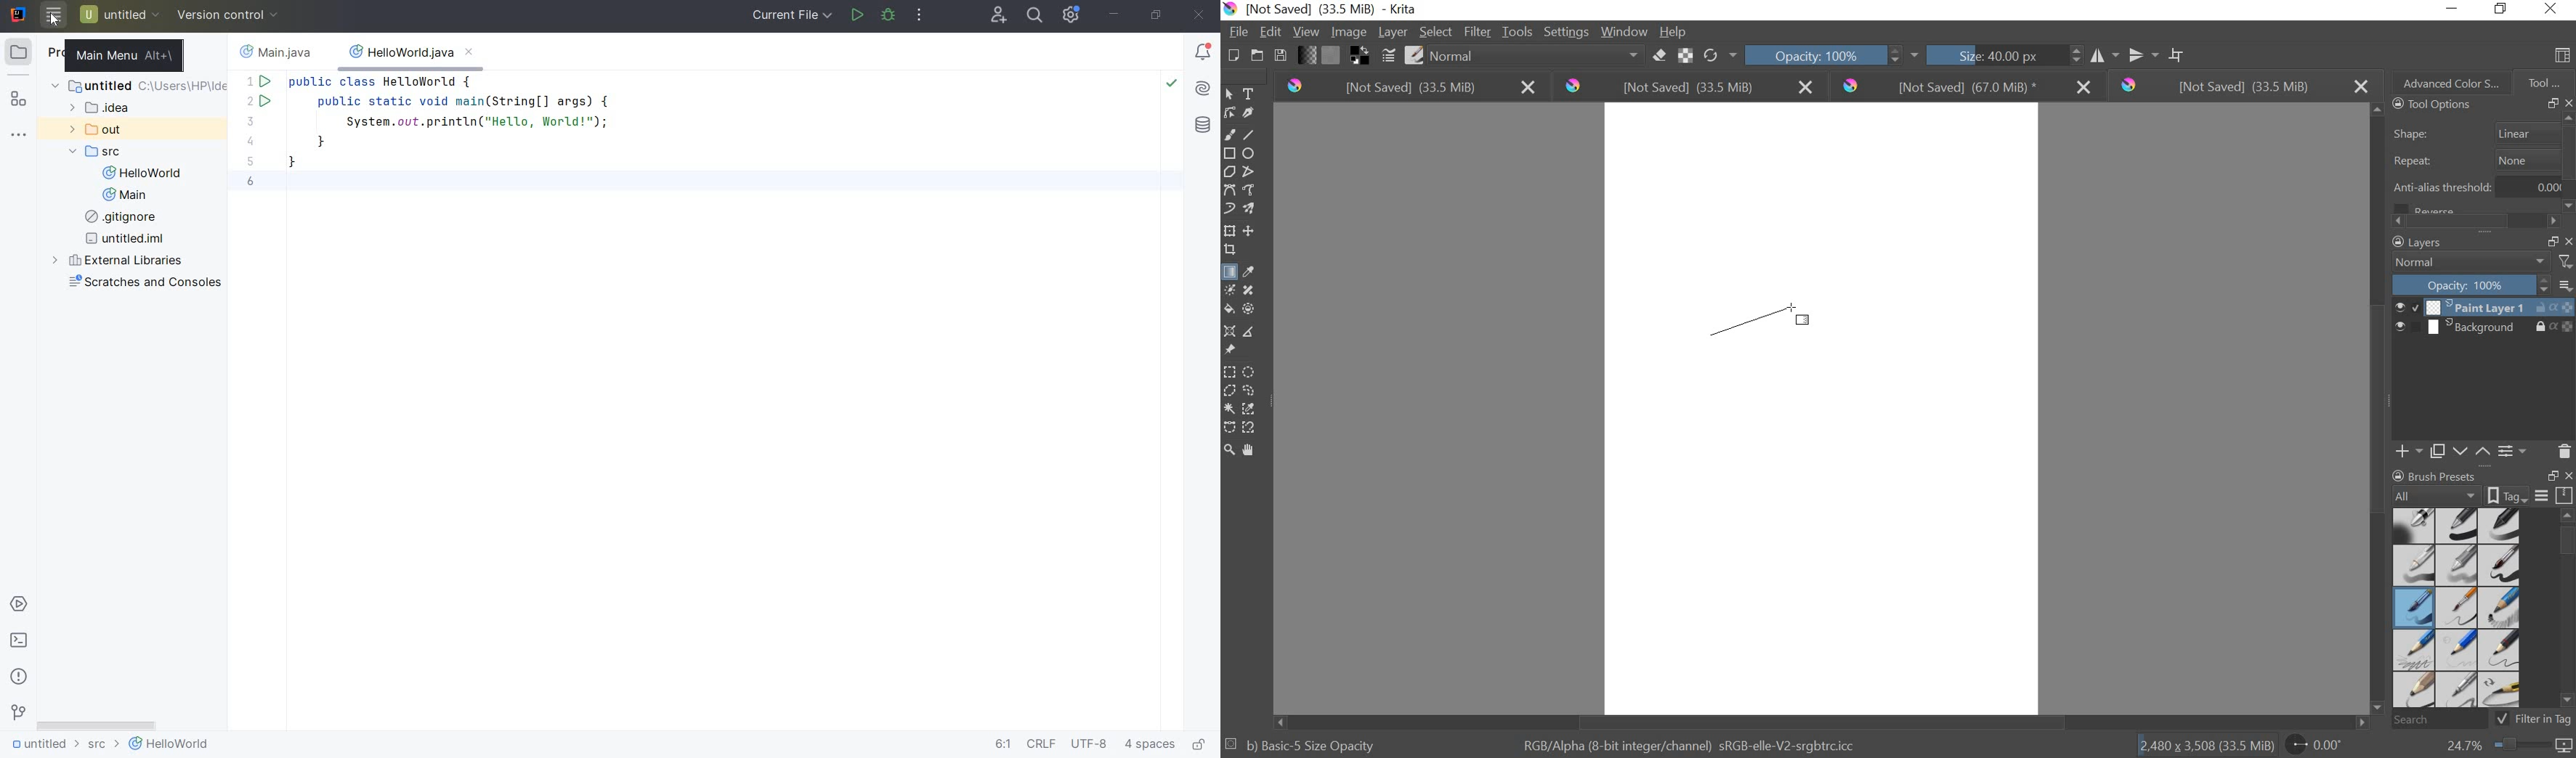 This screenshot has height=784, width=2576. Describe the element at coordinates (650, 136) in the screenshot. I see `CODES` at that location.